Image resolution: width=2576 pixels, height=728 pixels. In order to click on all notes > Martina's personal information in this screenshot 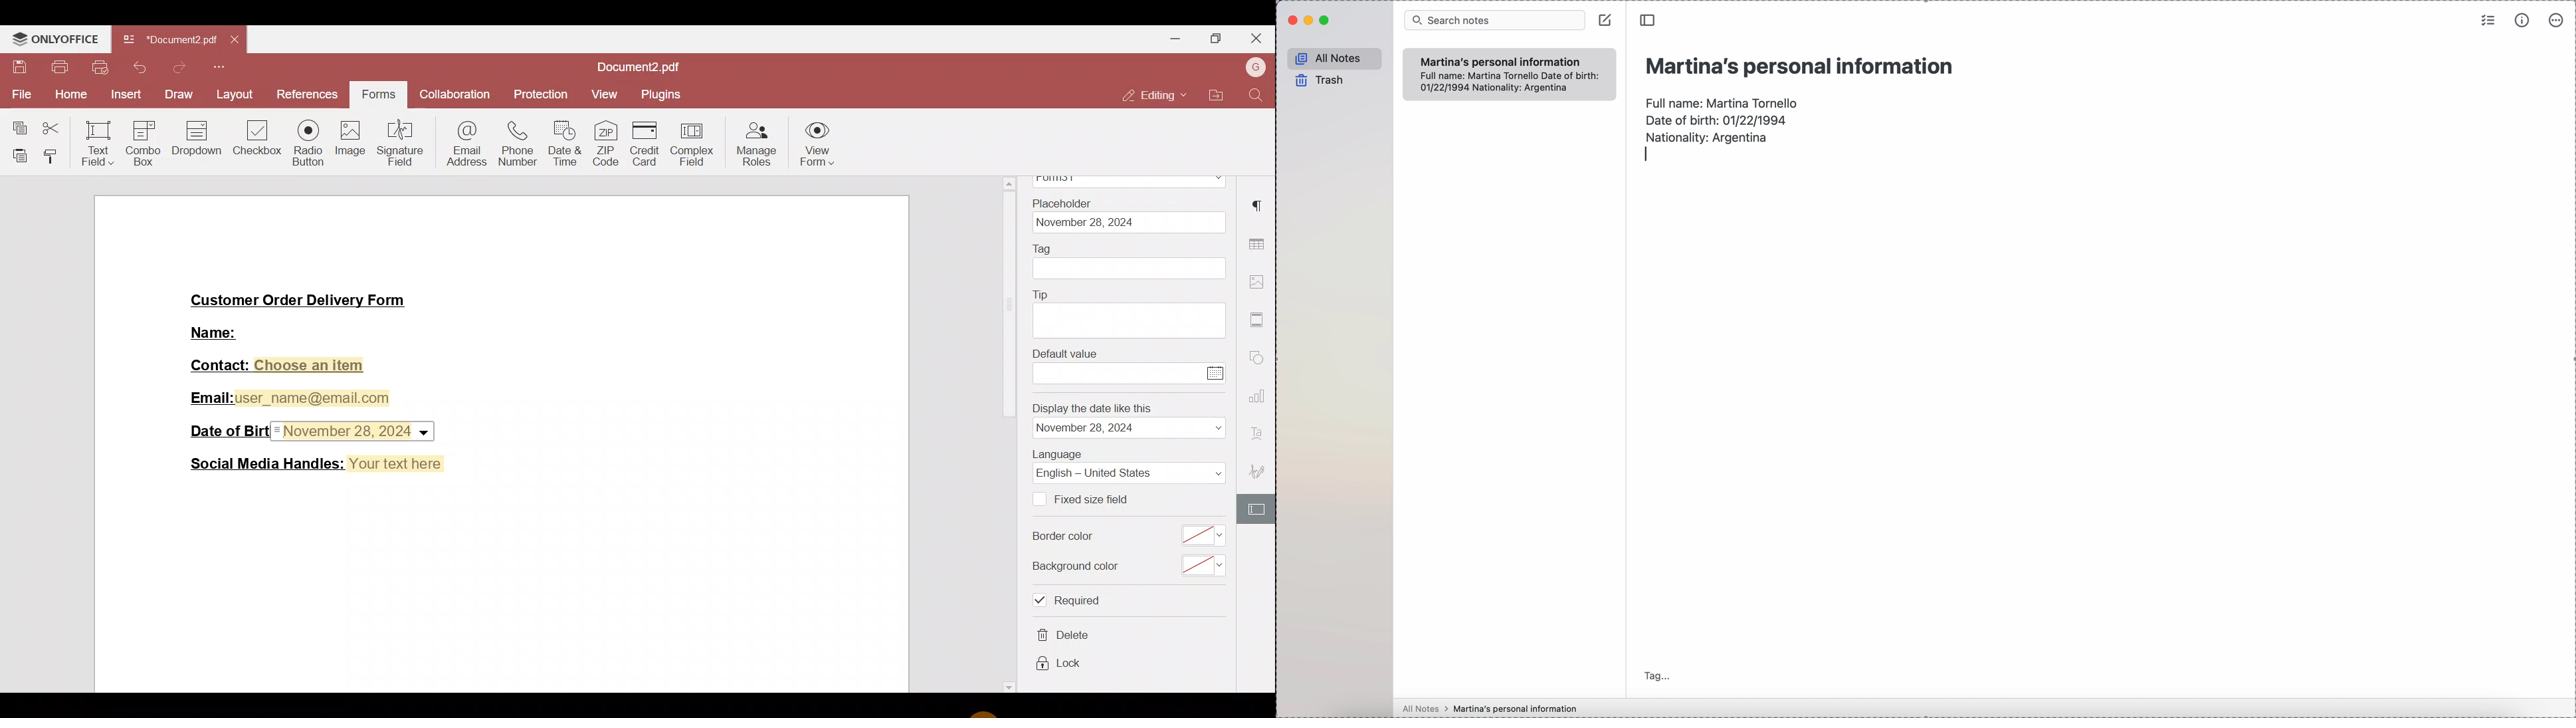, I will do `click(1489, 708)`.